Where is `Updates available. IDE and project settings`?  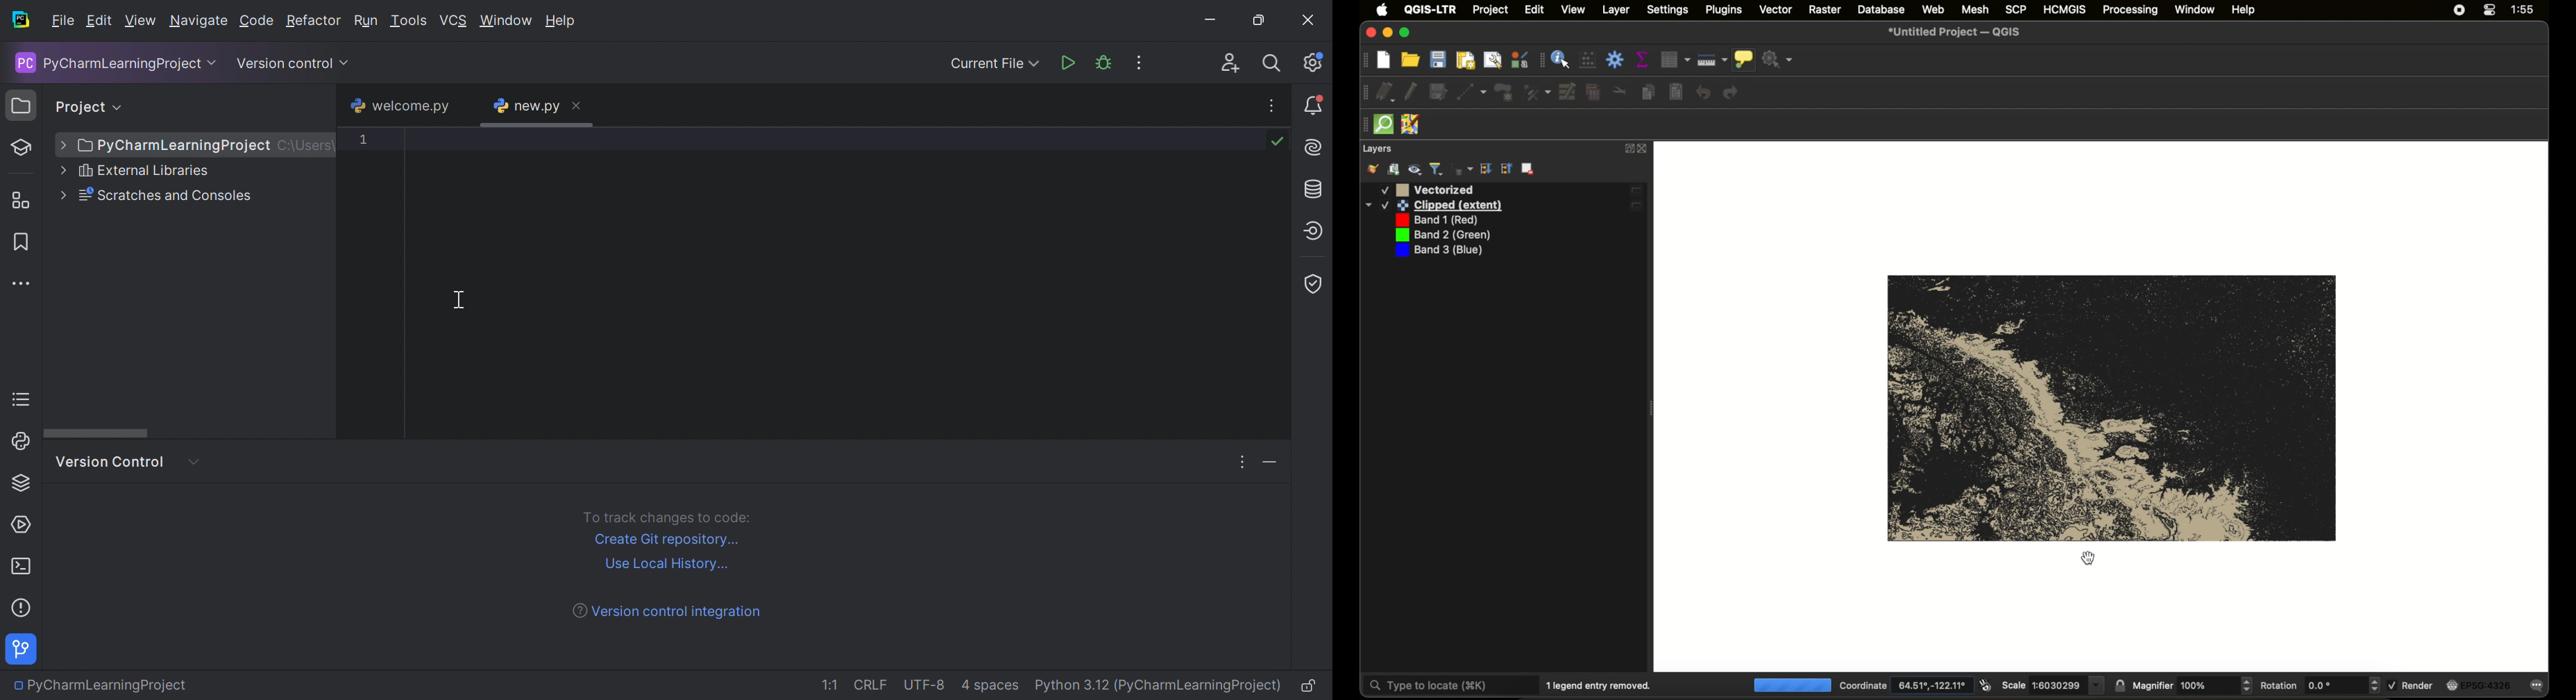
Updates available. IDE and project settings is located at coordinates (1314, 62).